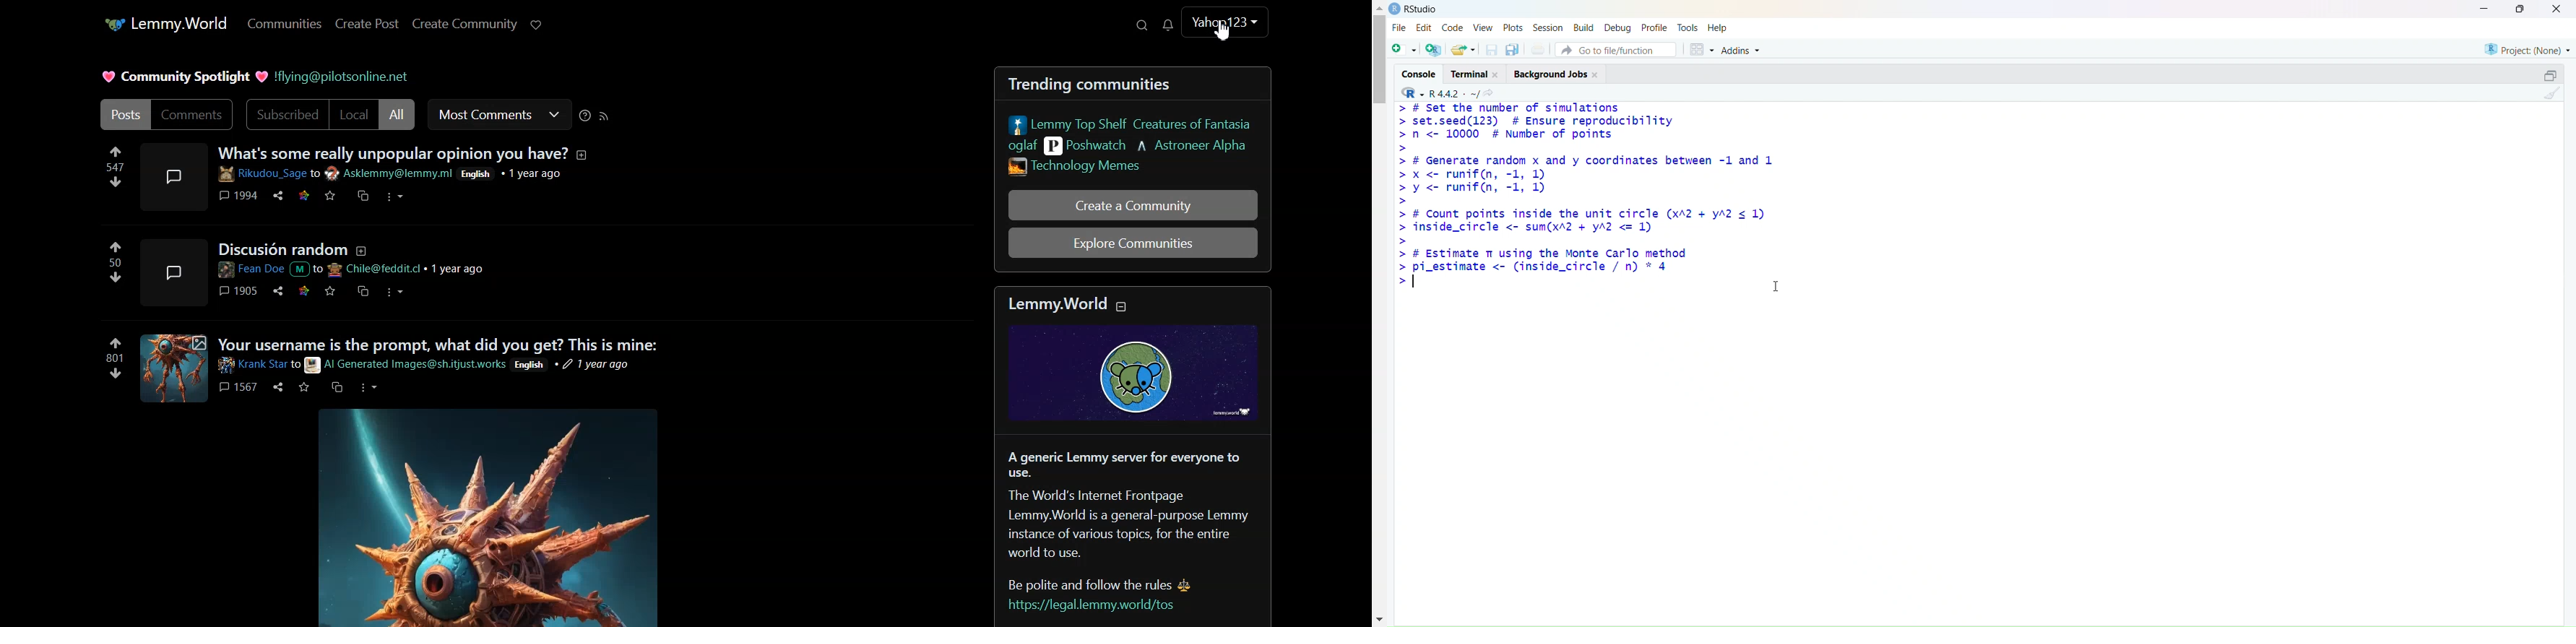 This screenshot has width=2576, height=644. Describe the element at coordinates (1720, 27) in the screenshot. I see `Help` at that location.